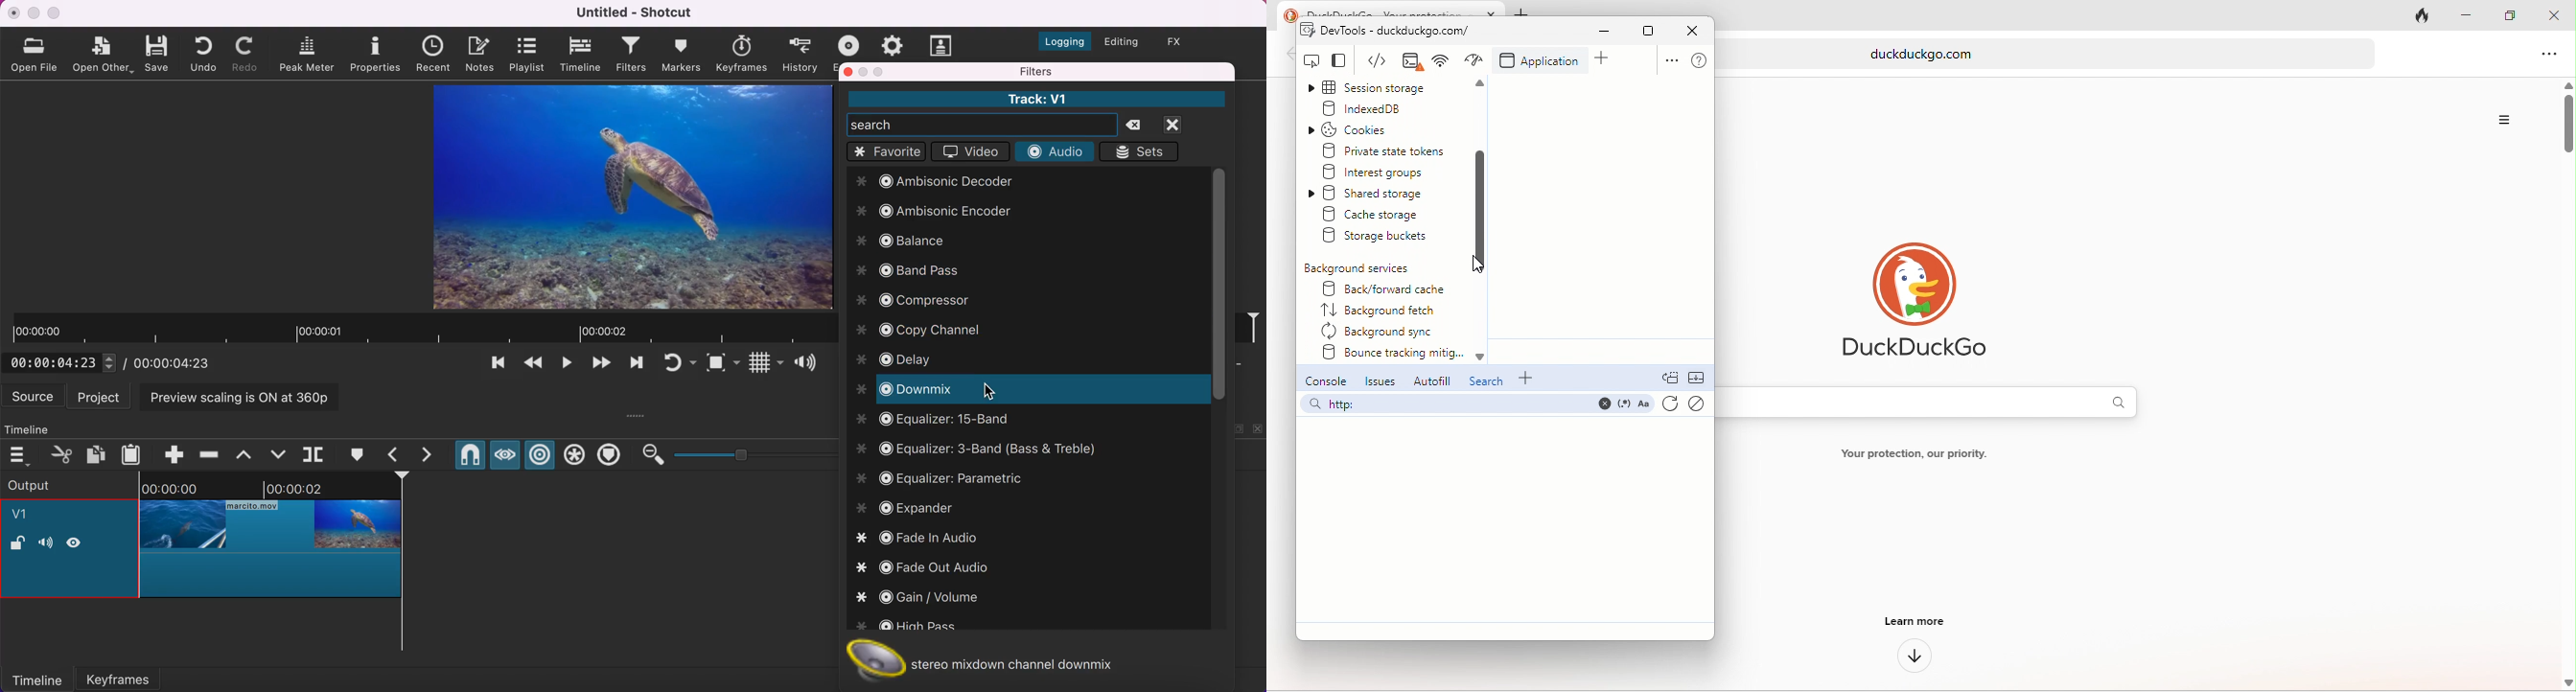 The width and height of the screenshot is (2576, 700). I want to click on timeline menu, so click(22, 455).